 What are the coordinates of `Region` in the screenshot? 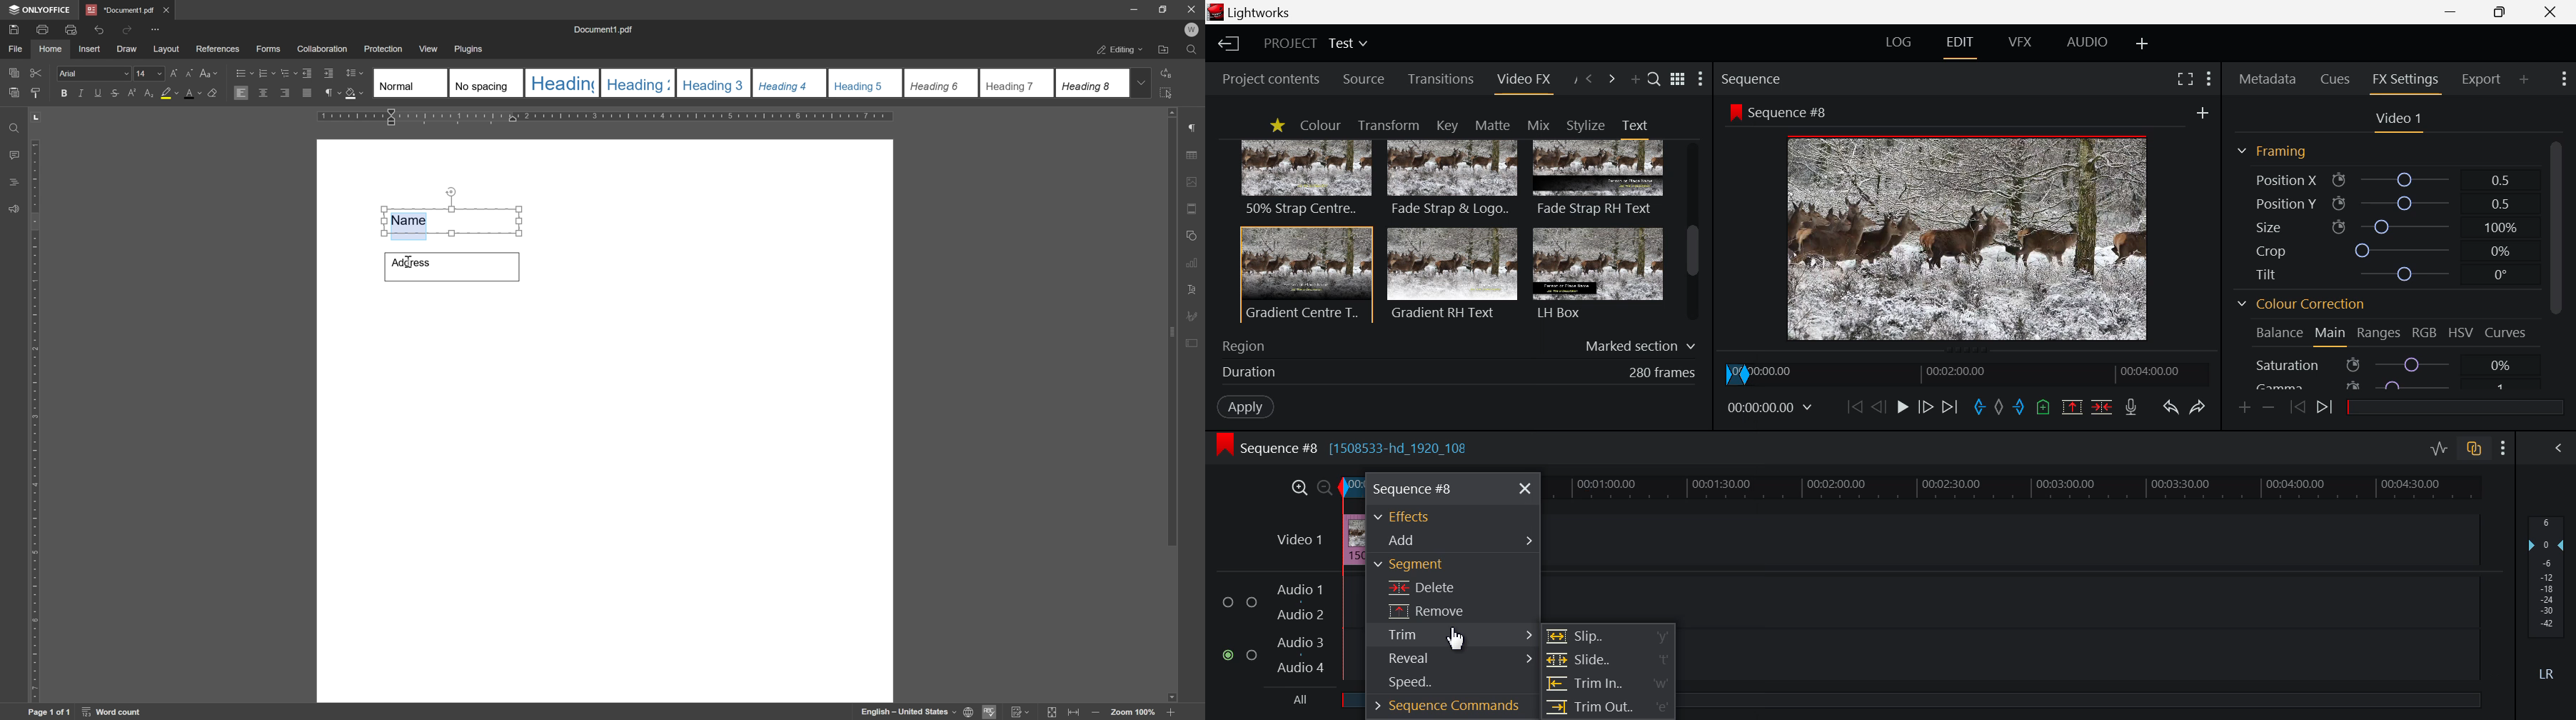 It's located at (1459, 343).